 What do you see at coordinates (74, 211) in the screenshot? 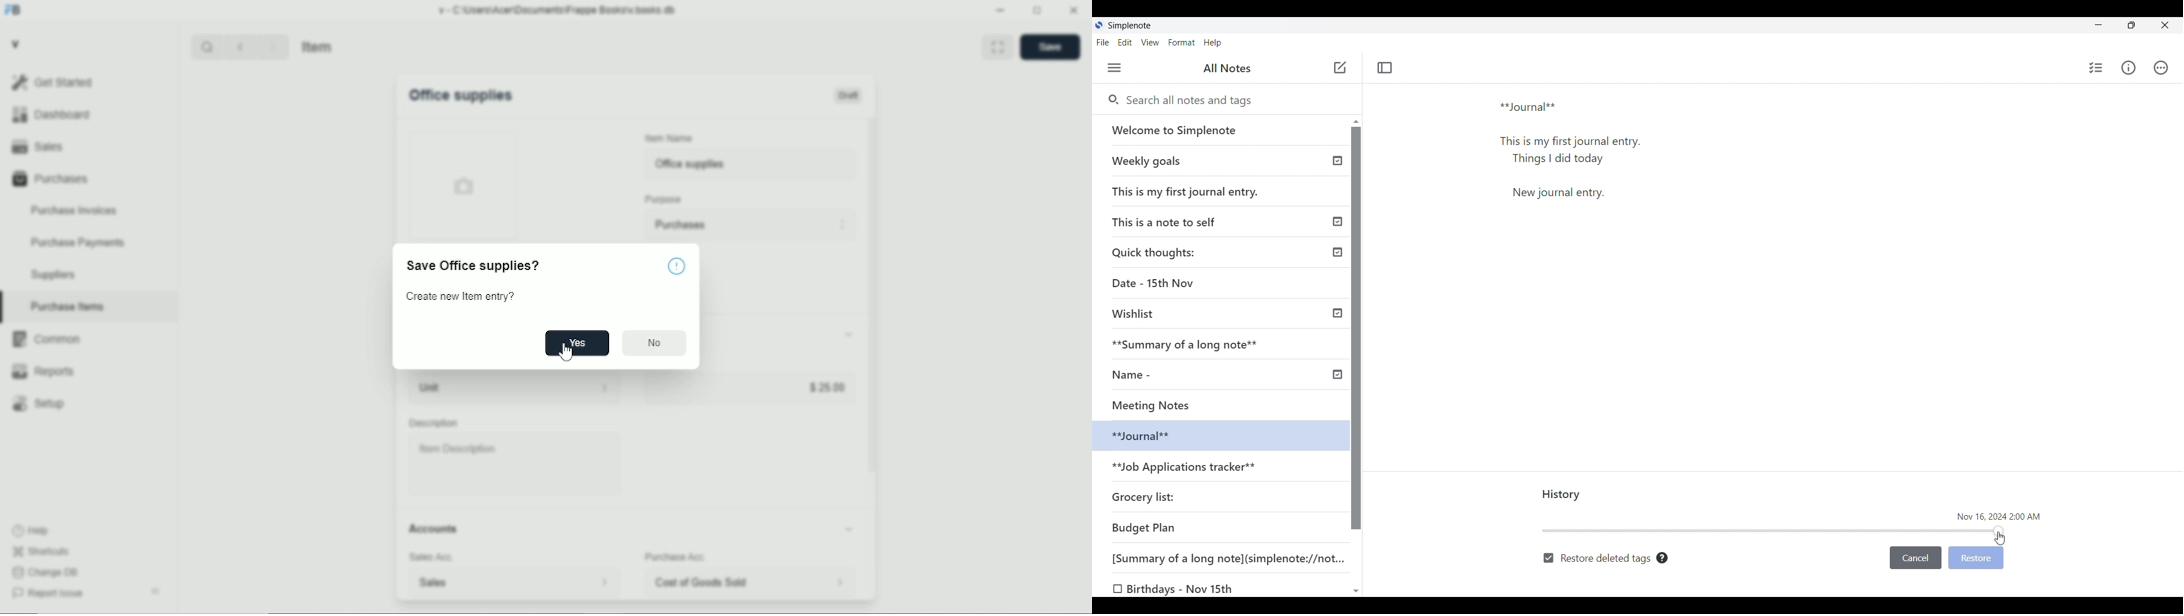
I see `purchase invoices` at bounding box center [74, 211].